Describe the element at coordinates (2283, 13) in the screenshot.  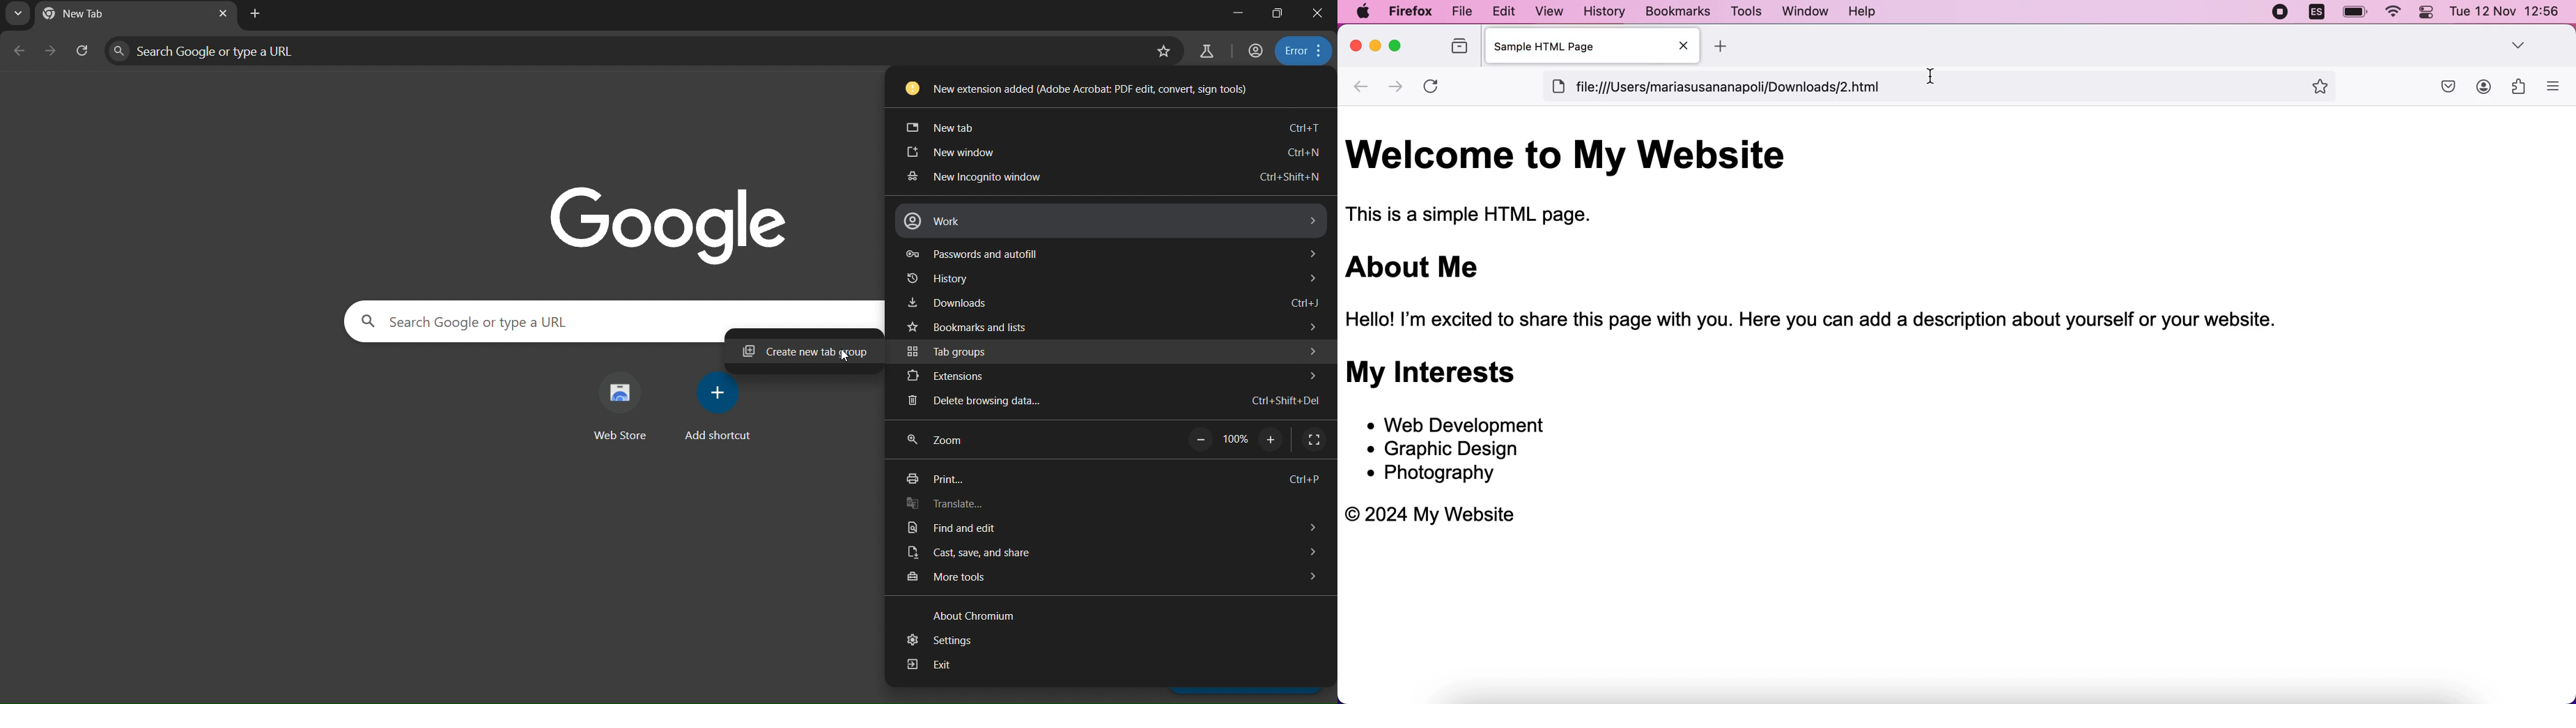
I see `recording stopped` at that location.